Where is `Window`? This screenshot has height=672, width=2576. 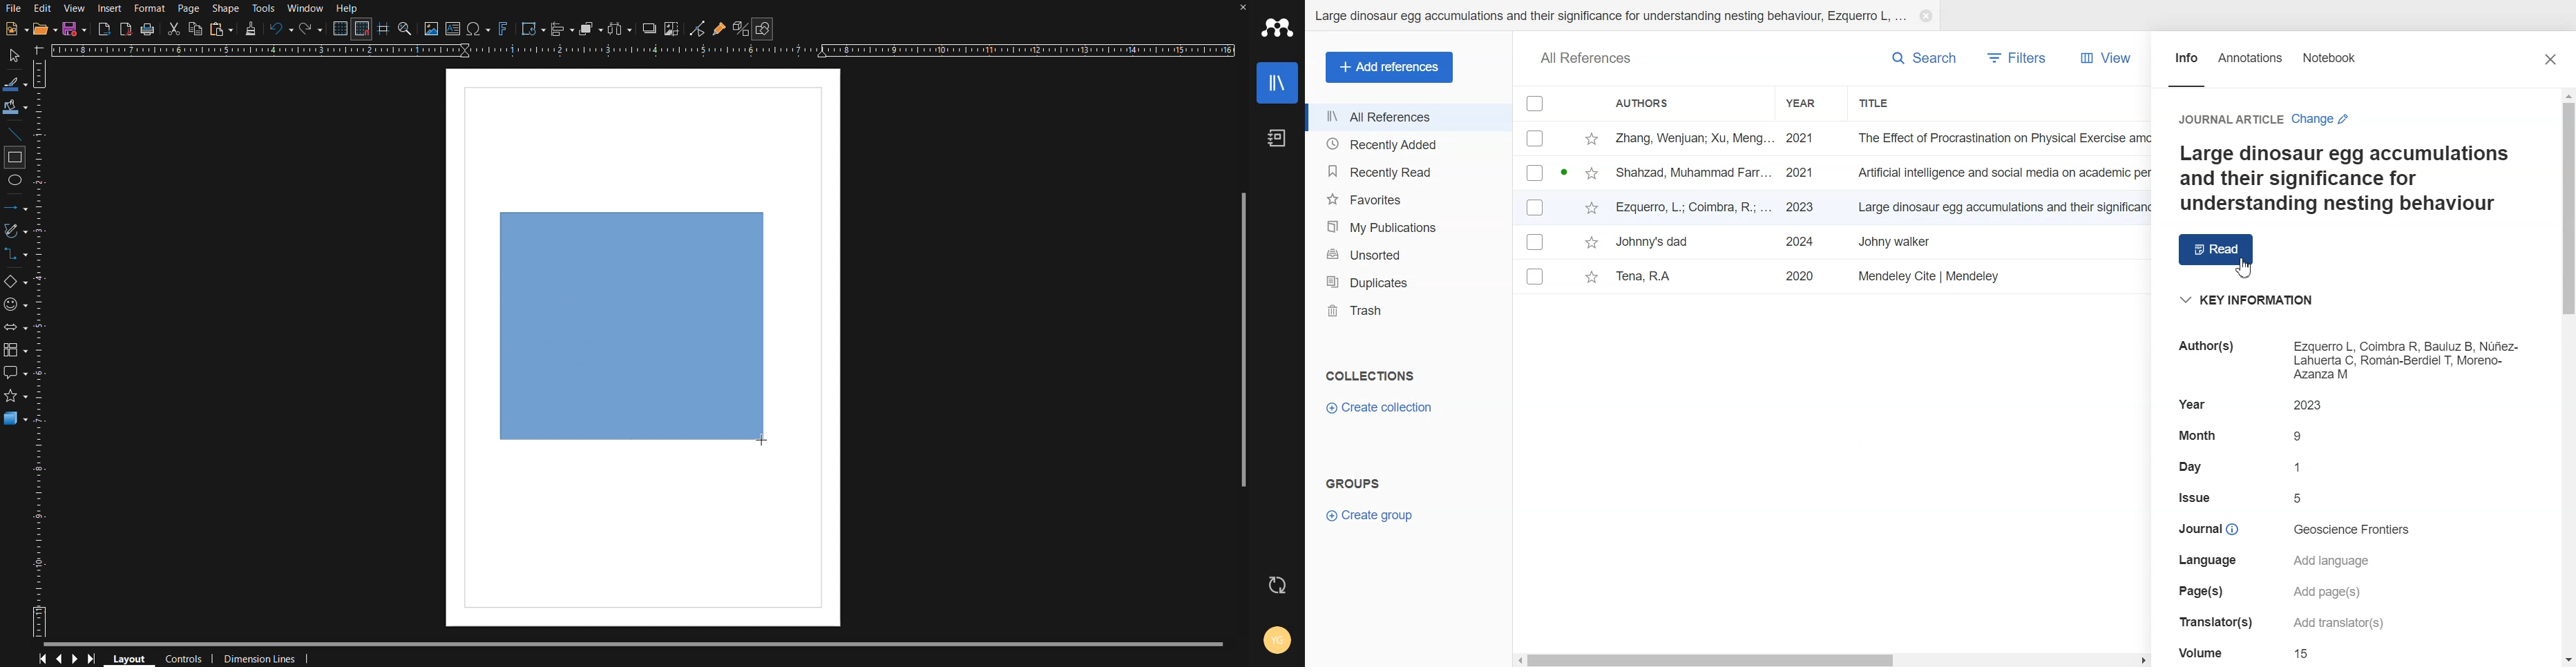
Window is located at coordinates (306, 8).